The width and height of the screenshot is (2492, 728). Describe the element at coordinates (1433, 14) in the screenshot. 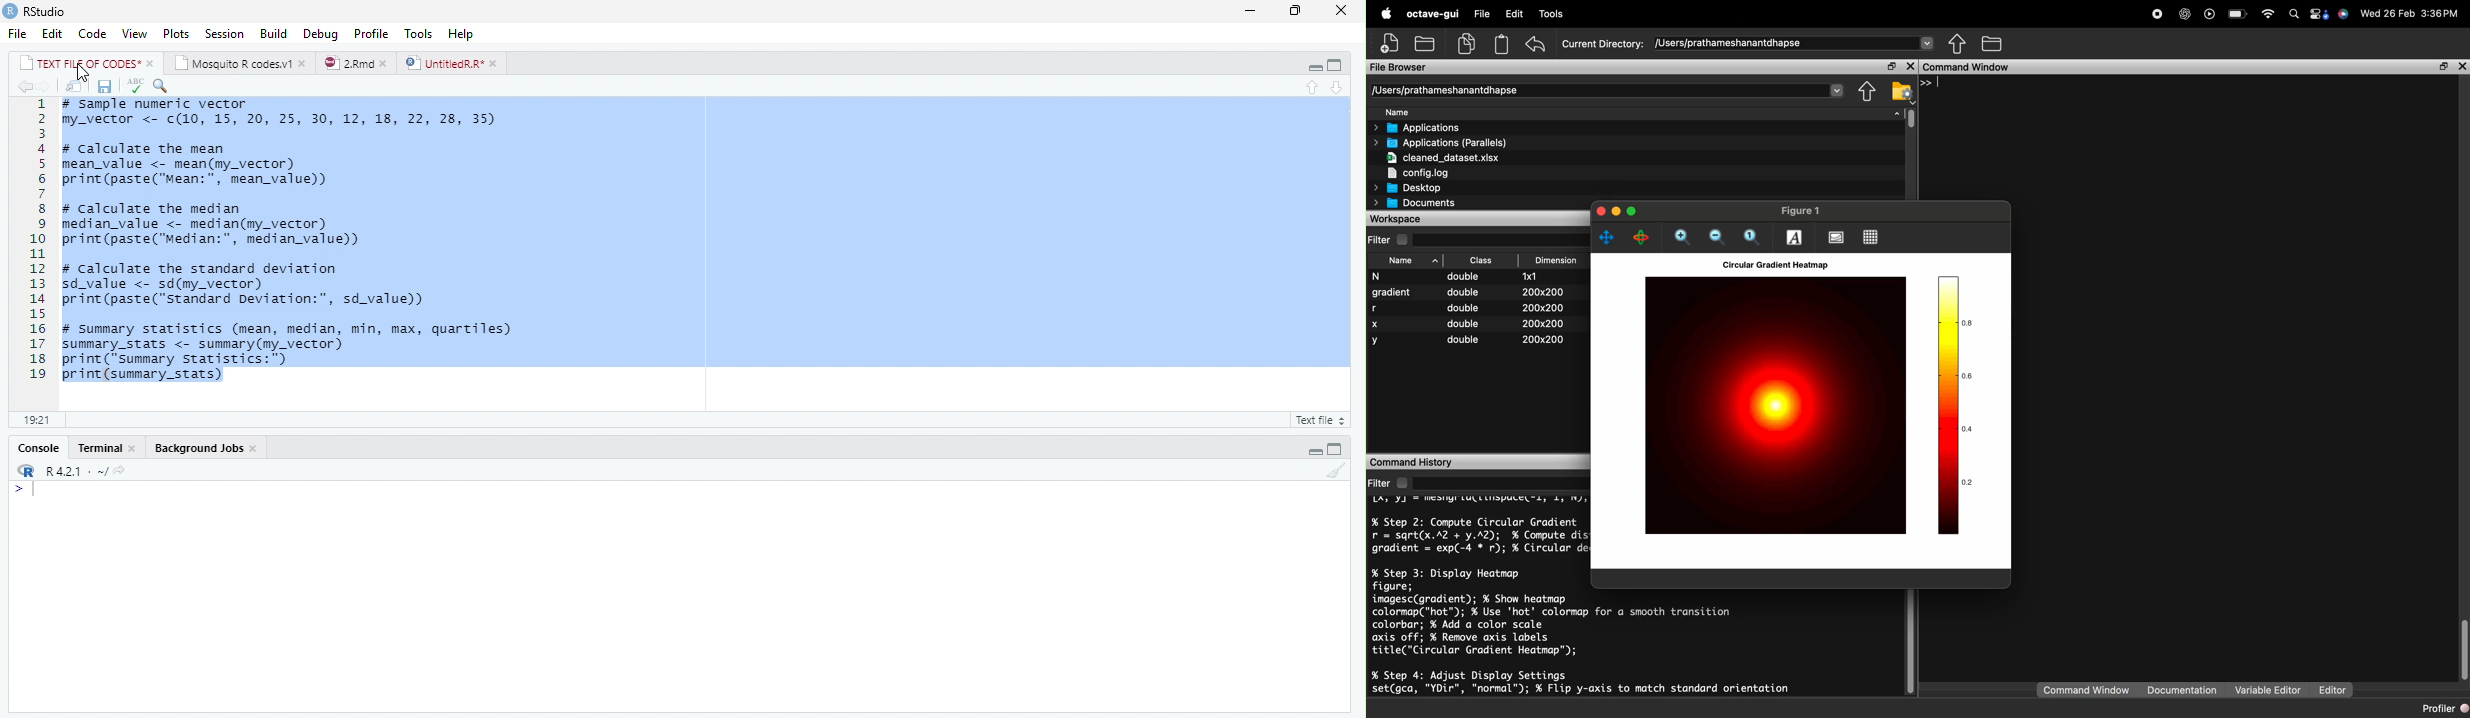

I see `octave-gui` at that location.